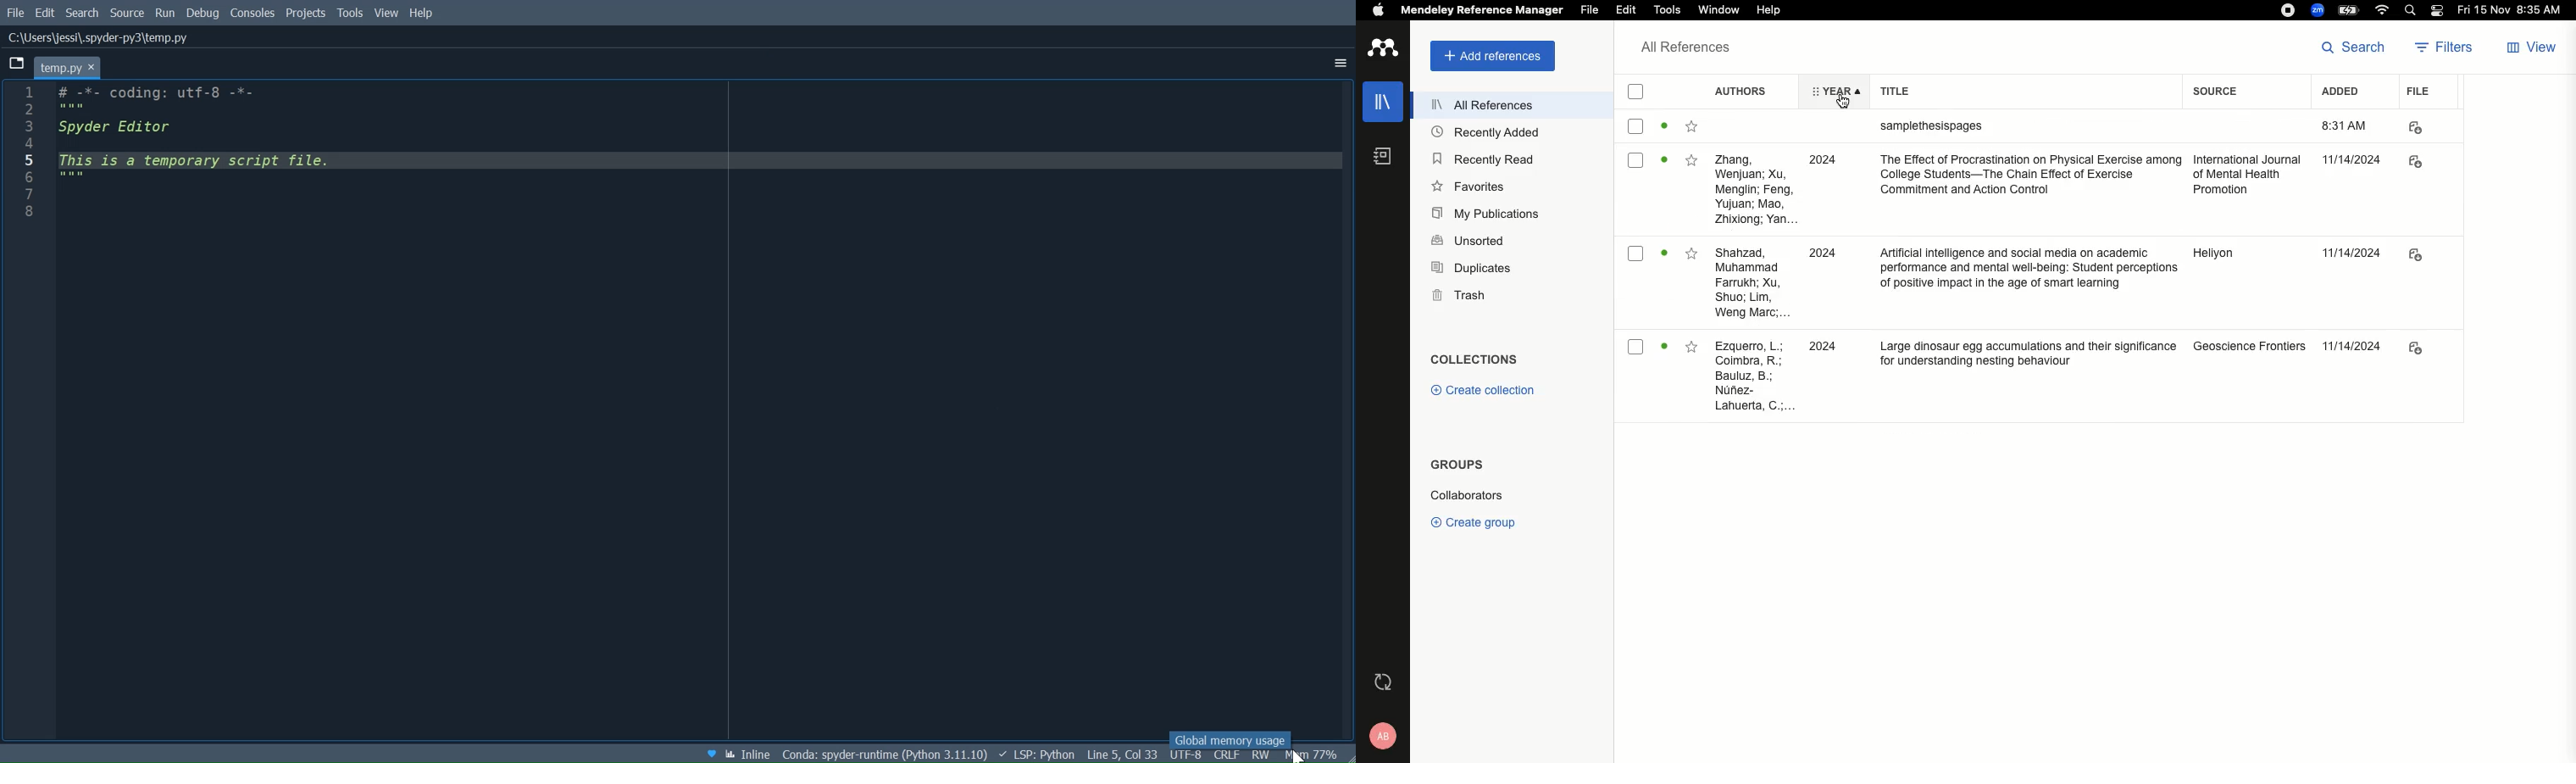 The image size is (2576, 784). What do you see at coordinates (166, 14) in the screenshot?
I see `Run` at bounding box center [166, 14].